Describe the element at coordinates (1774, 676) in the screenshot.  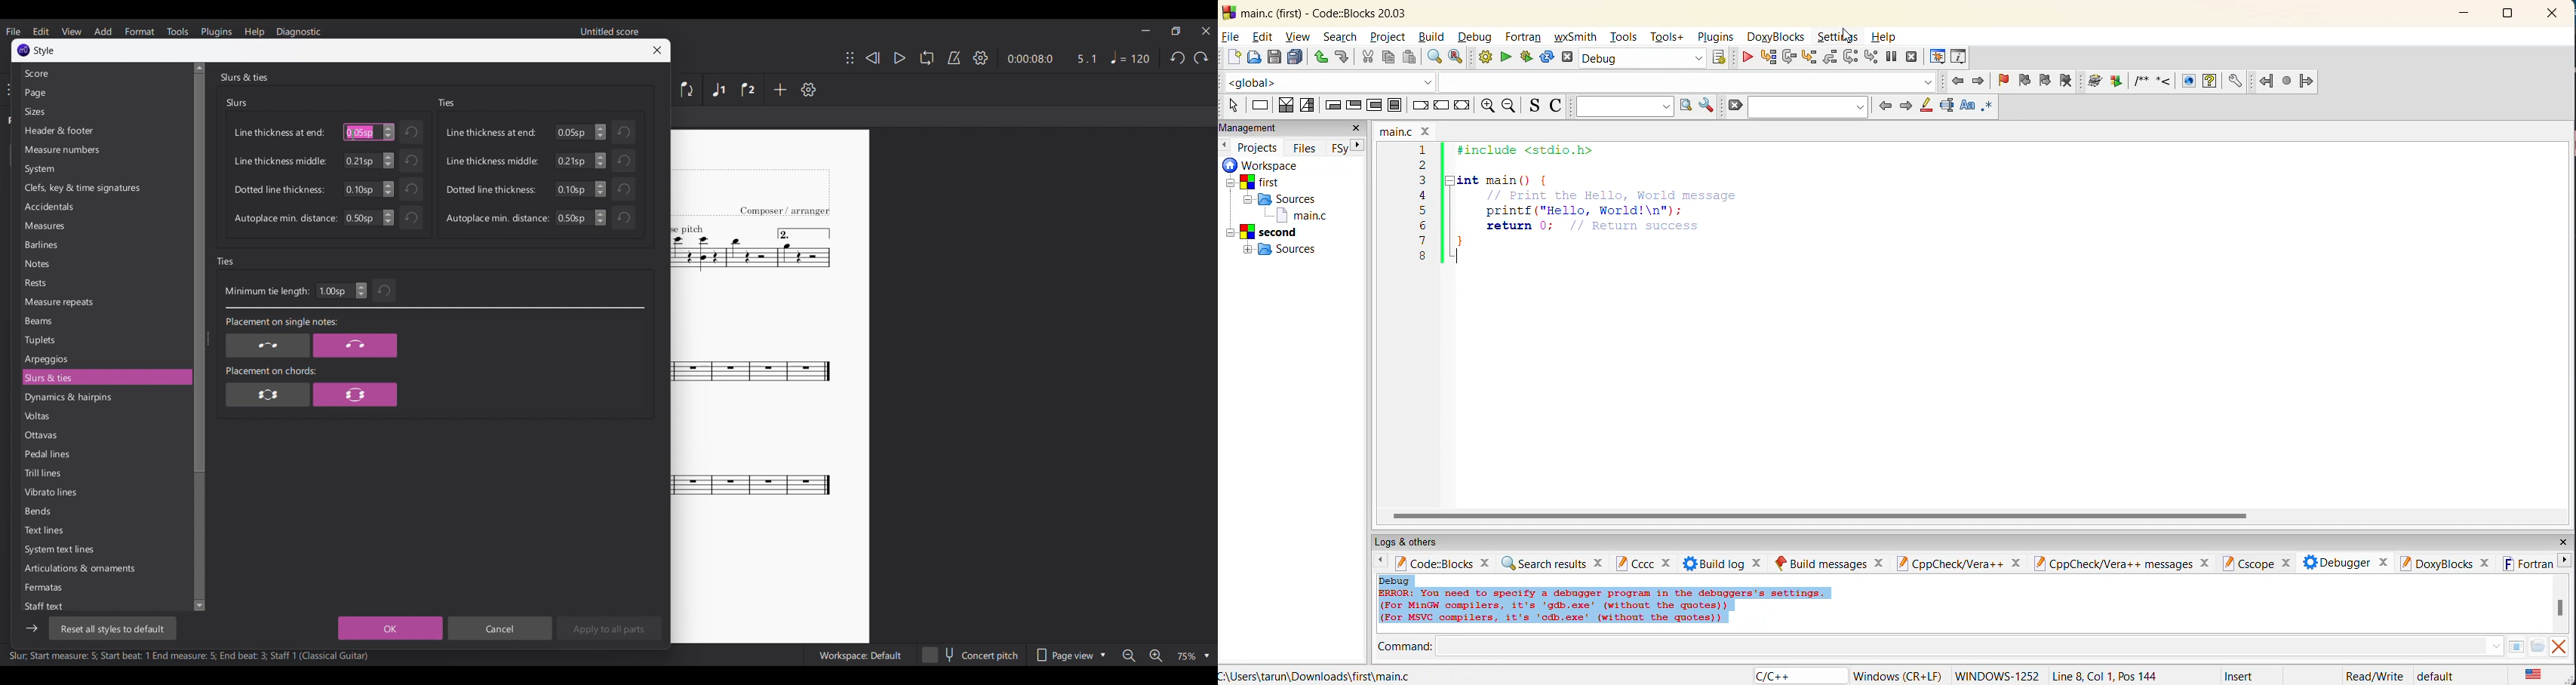
I see `language` at that location.